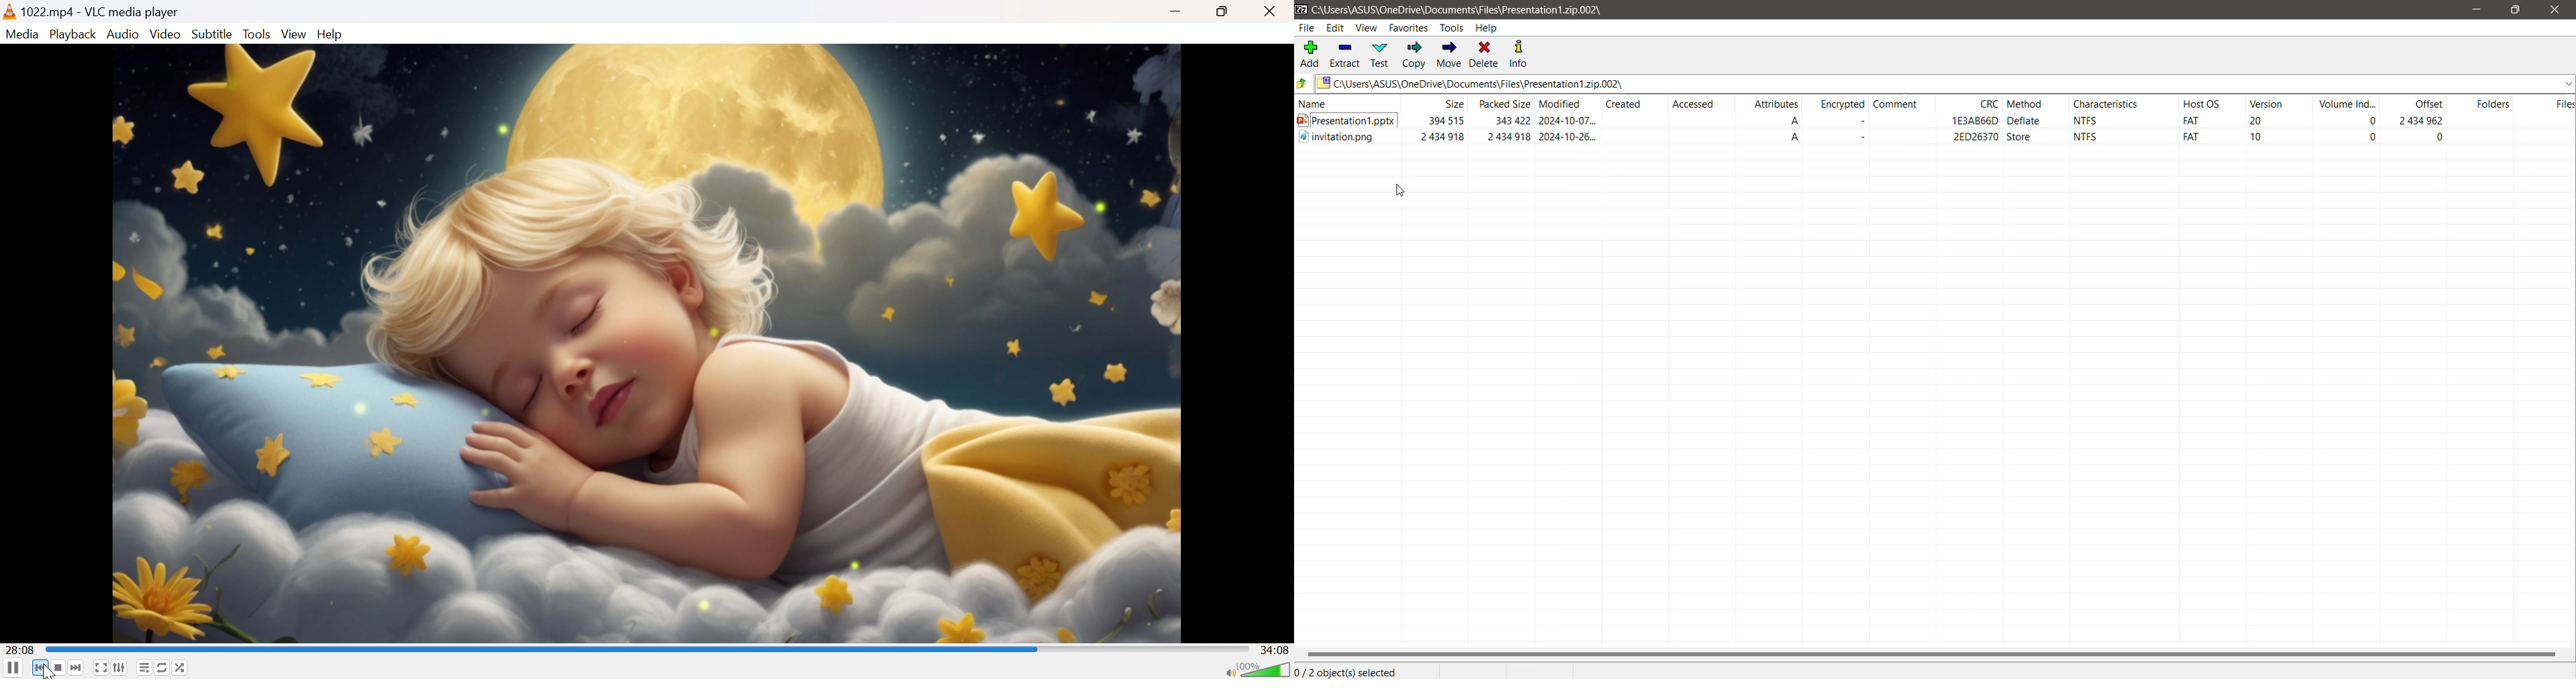 This screenshot has height=700, width=2576. What do you see at coordinates (2367, 138) in the screenshot?
I see `0` at bounding box center [2367, 138].